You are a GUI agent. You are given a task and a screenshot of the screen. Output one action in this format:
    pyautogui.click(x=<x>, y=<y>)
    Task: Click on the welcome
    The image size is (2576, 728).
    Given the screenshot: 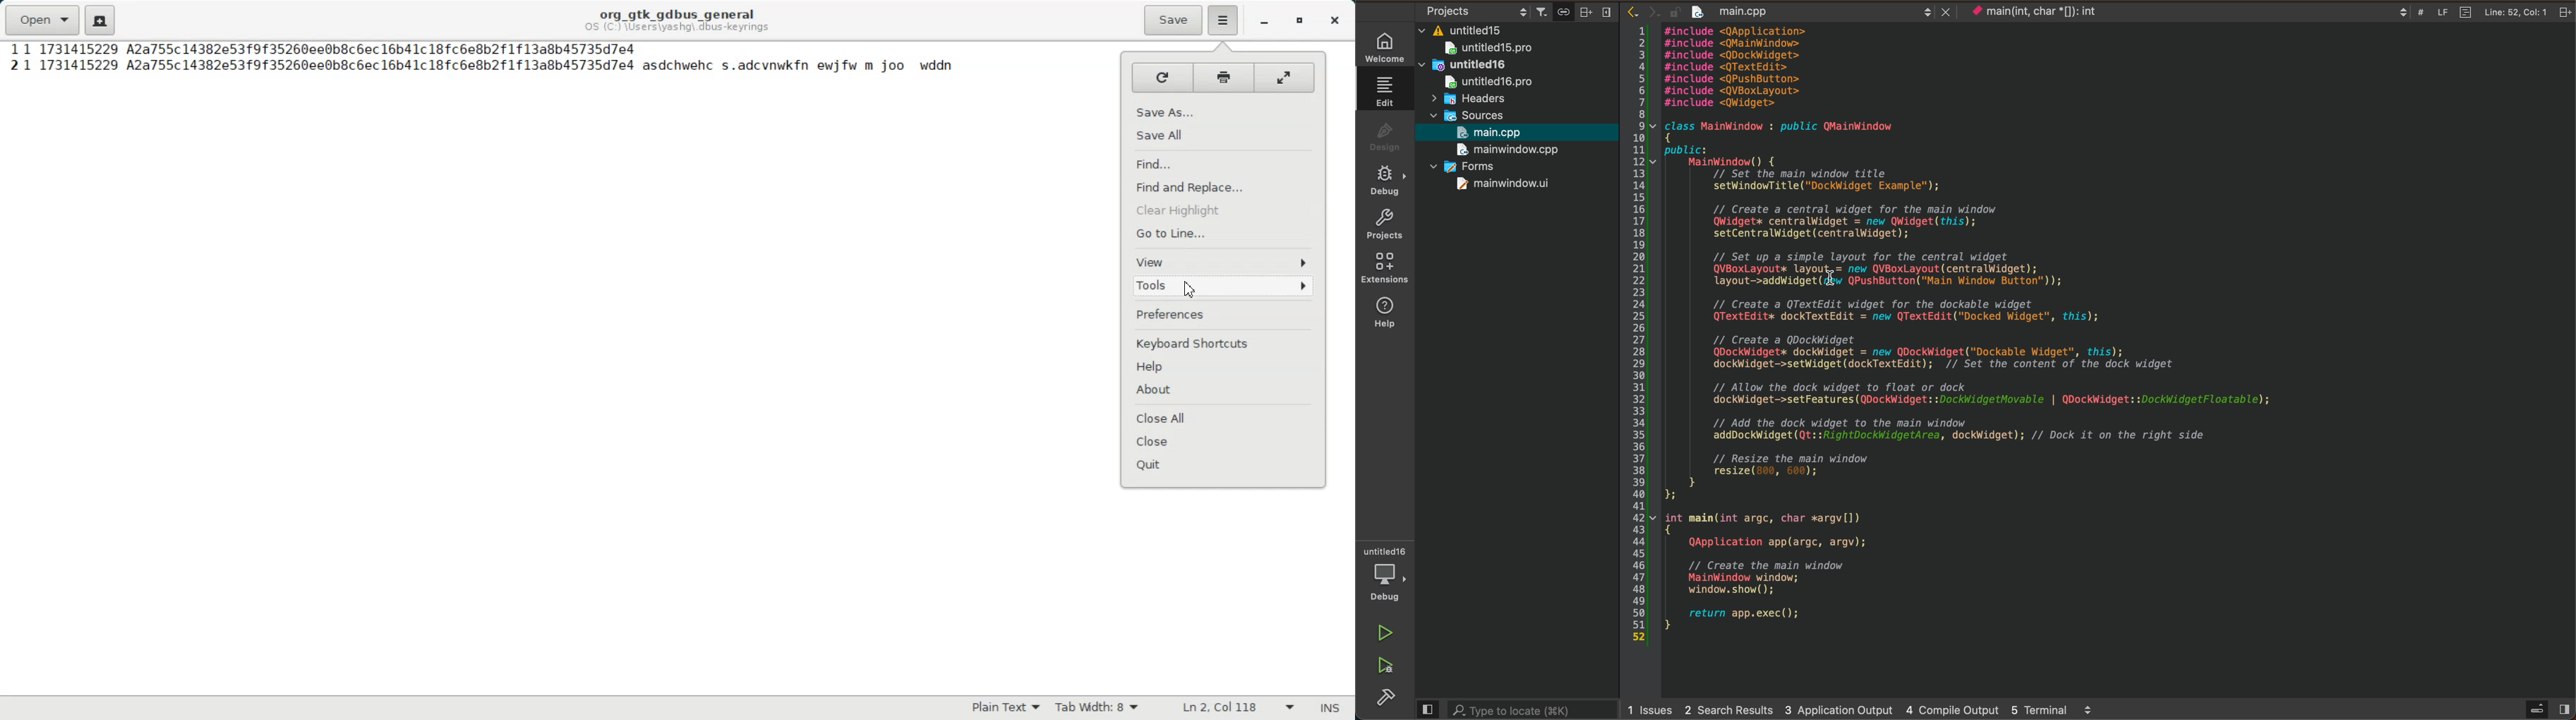 What is the action you would take?
    pyautogui.click(x=1384, y=42)
    